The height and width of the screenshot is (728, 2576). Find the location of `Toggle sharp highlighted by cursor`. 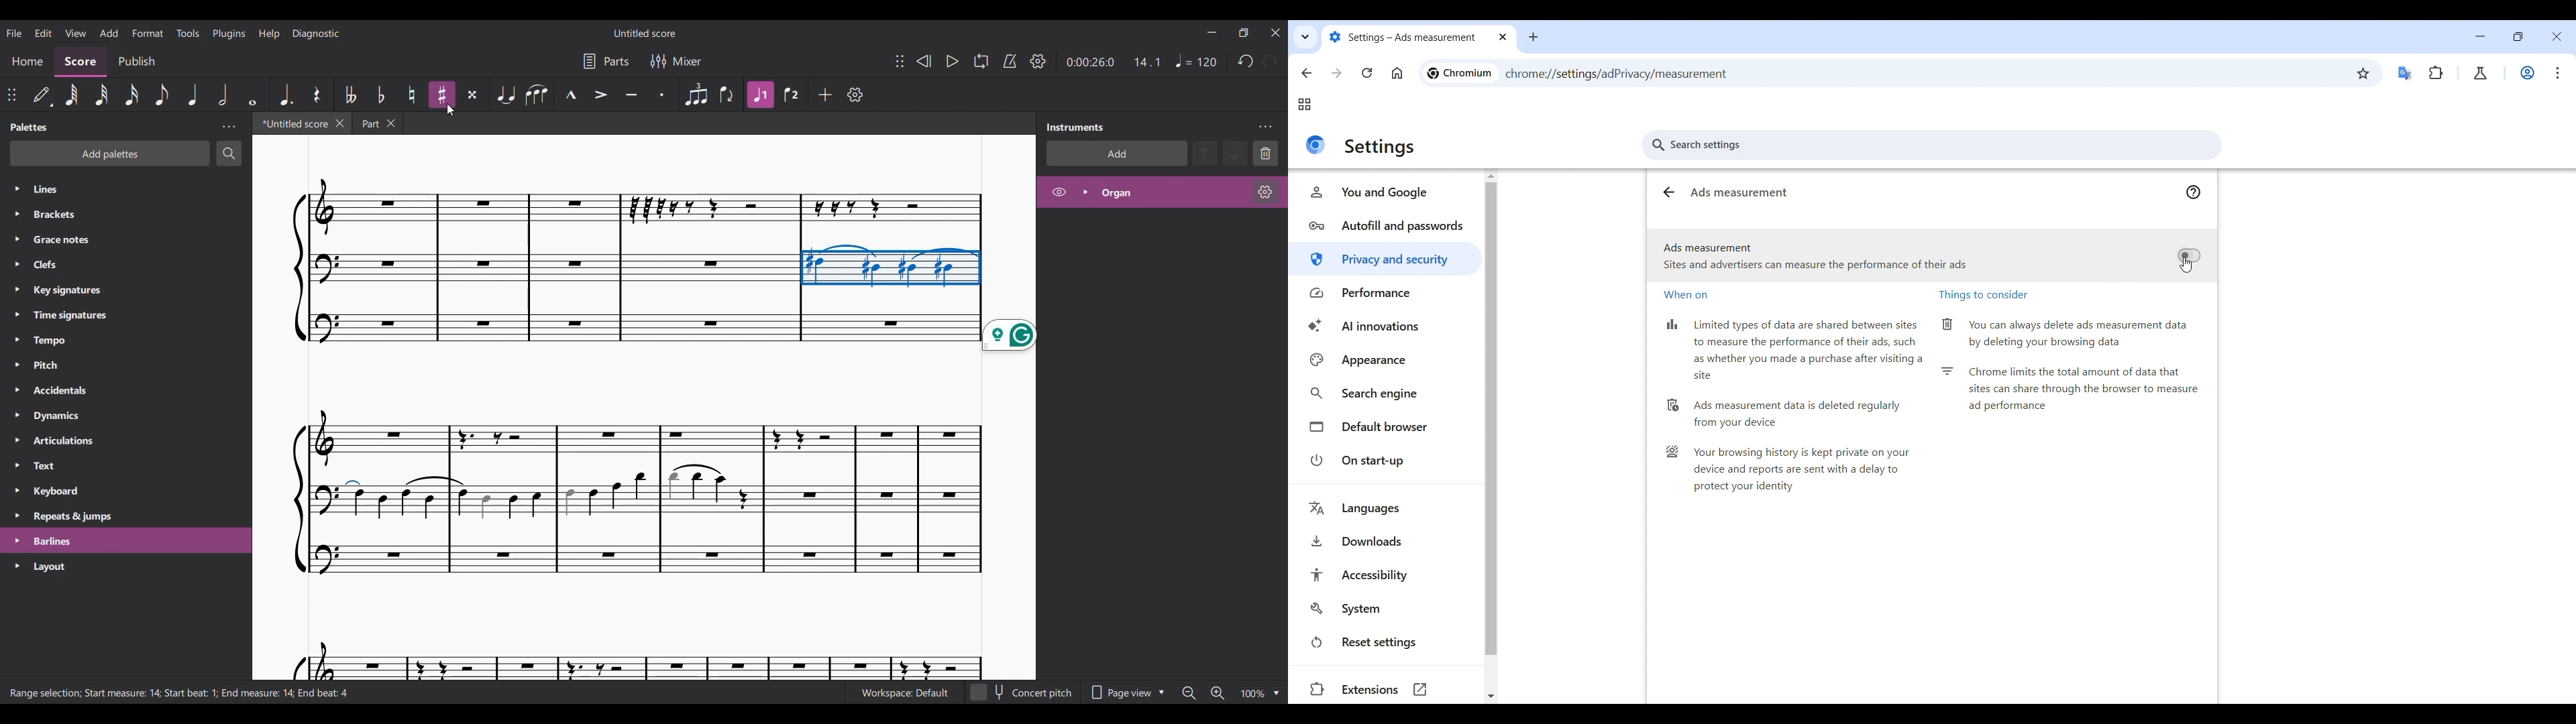

Toggle sharp highlighted by cursor is located at coordinates (442, 95).